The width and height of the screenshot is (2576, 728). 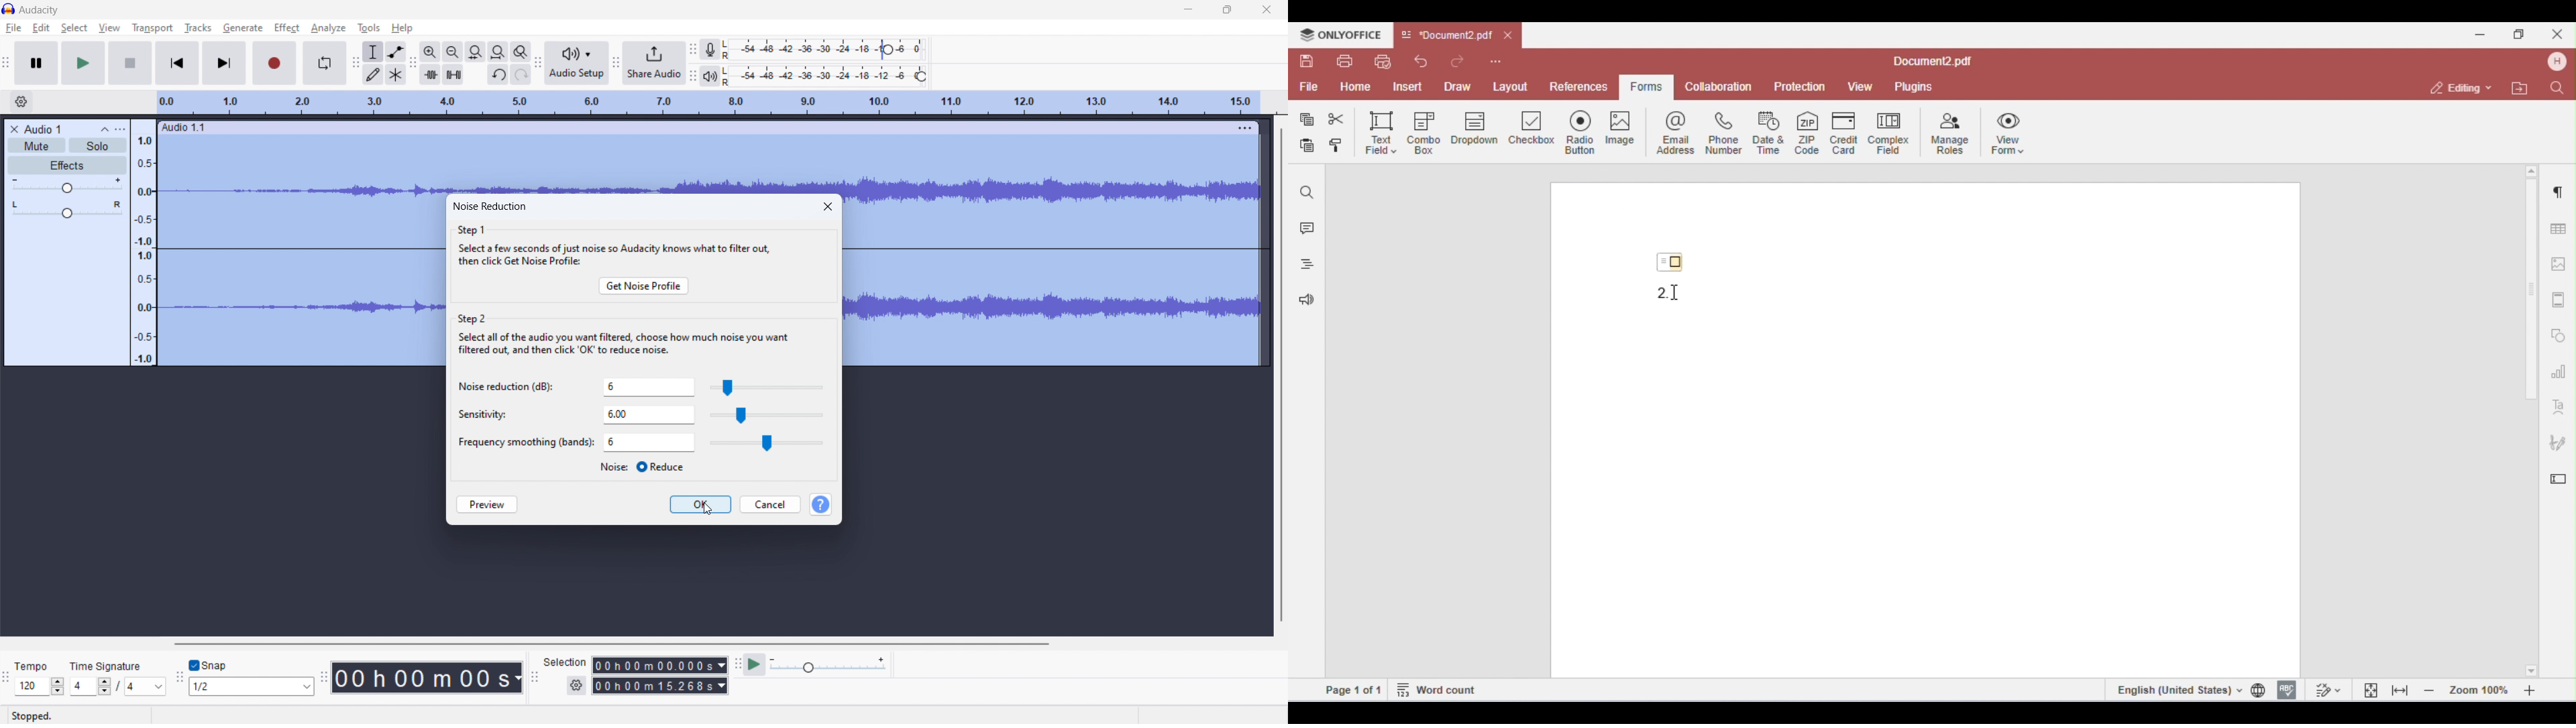 I want to click on toggle zoom, so click(x=521, y=52).